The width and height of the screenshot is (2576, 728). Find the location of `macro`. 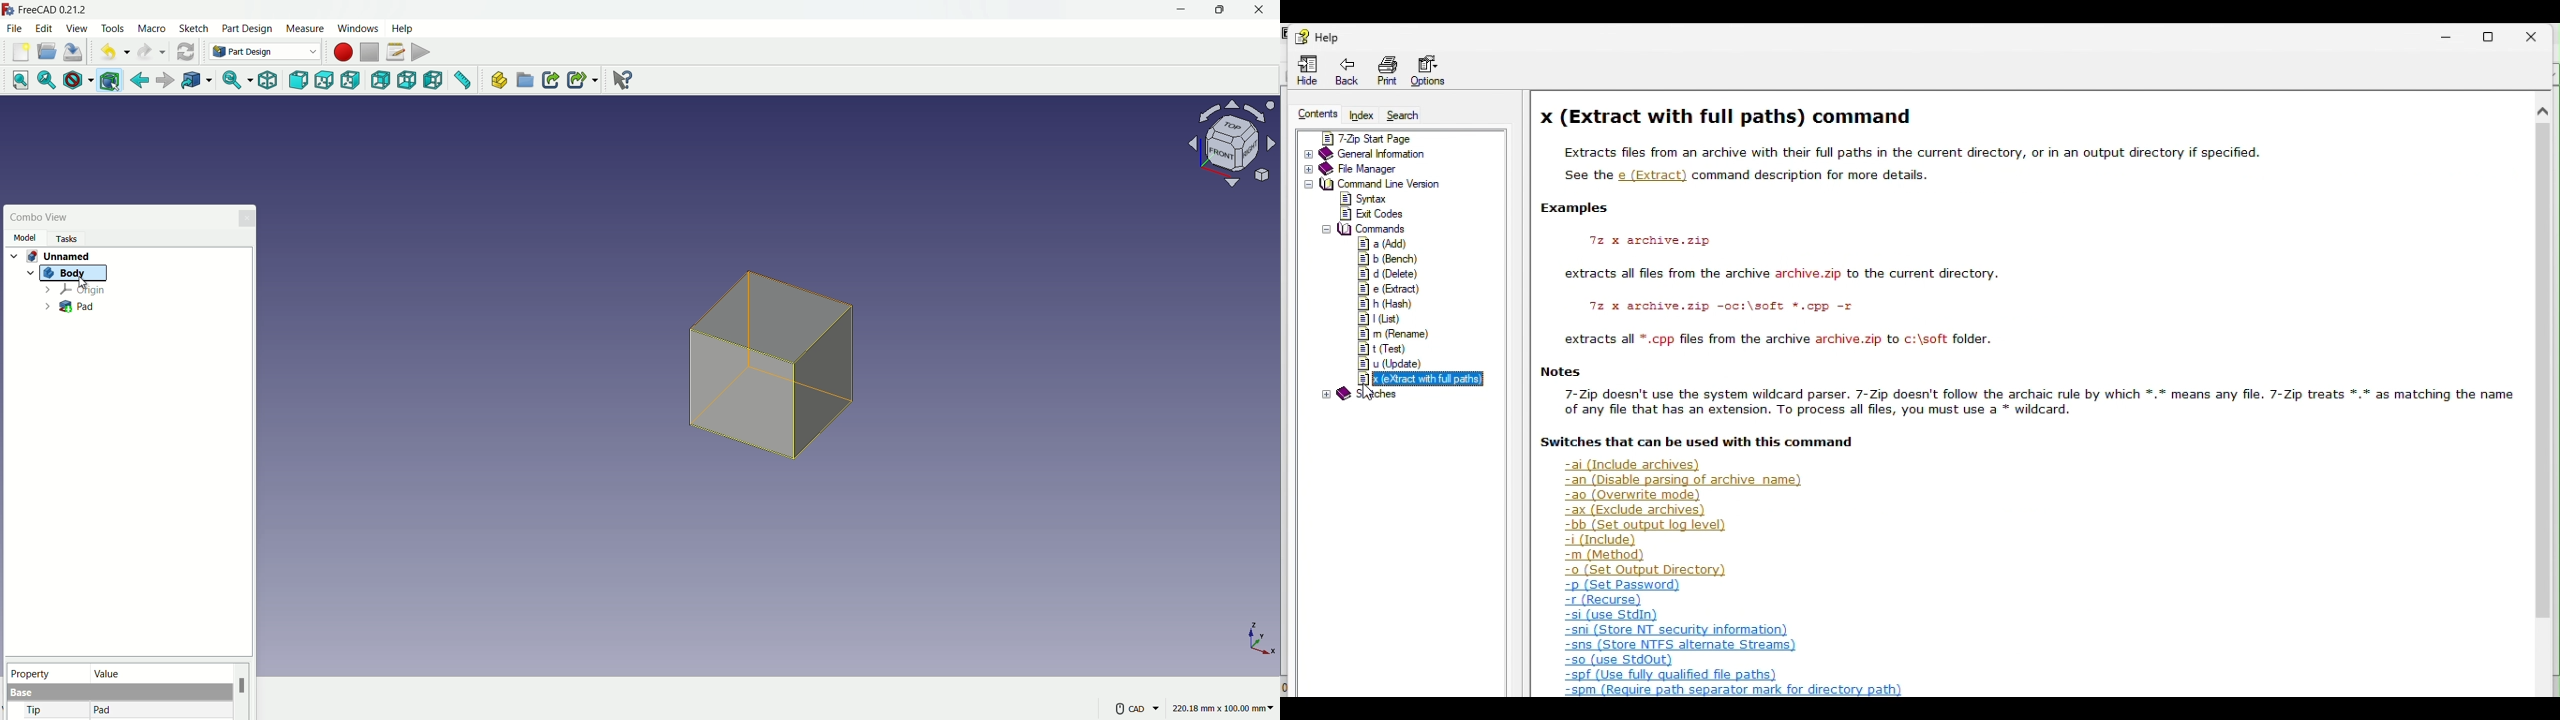

macro is located at coordinates (153, 29).